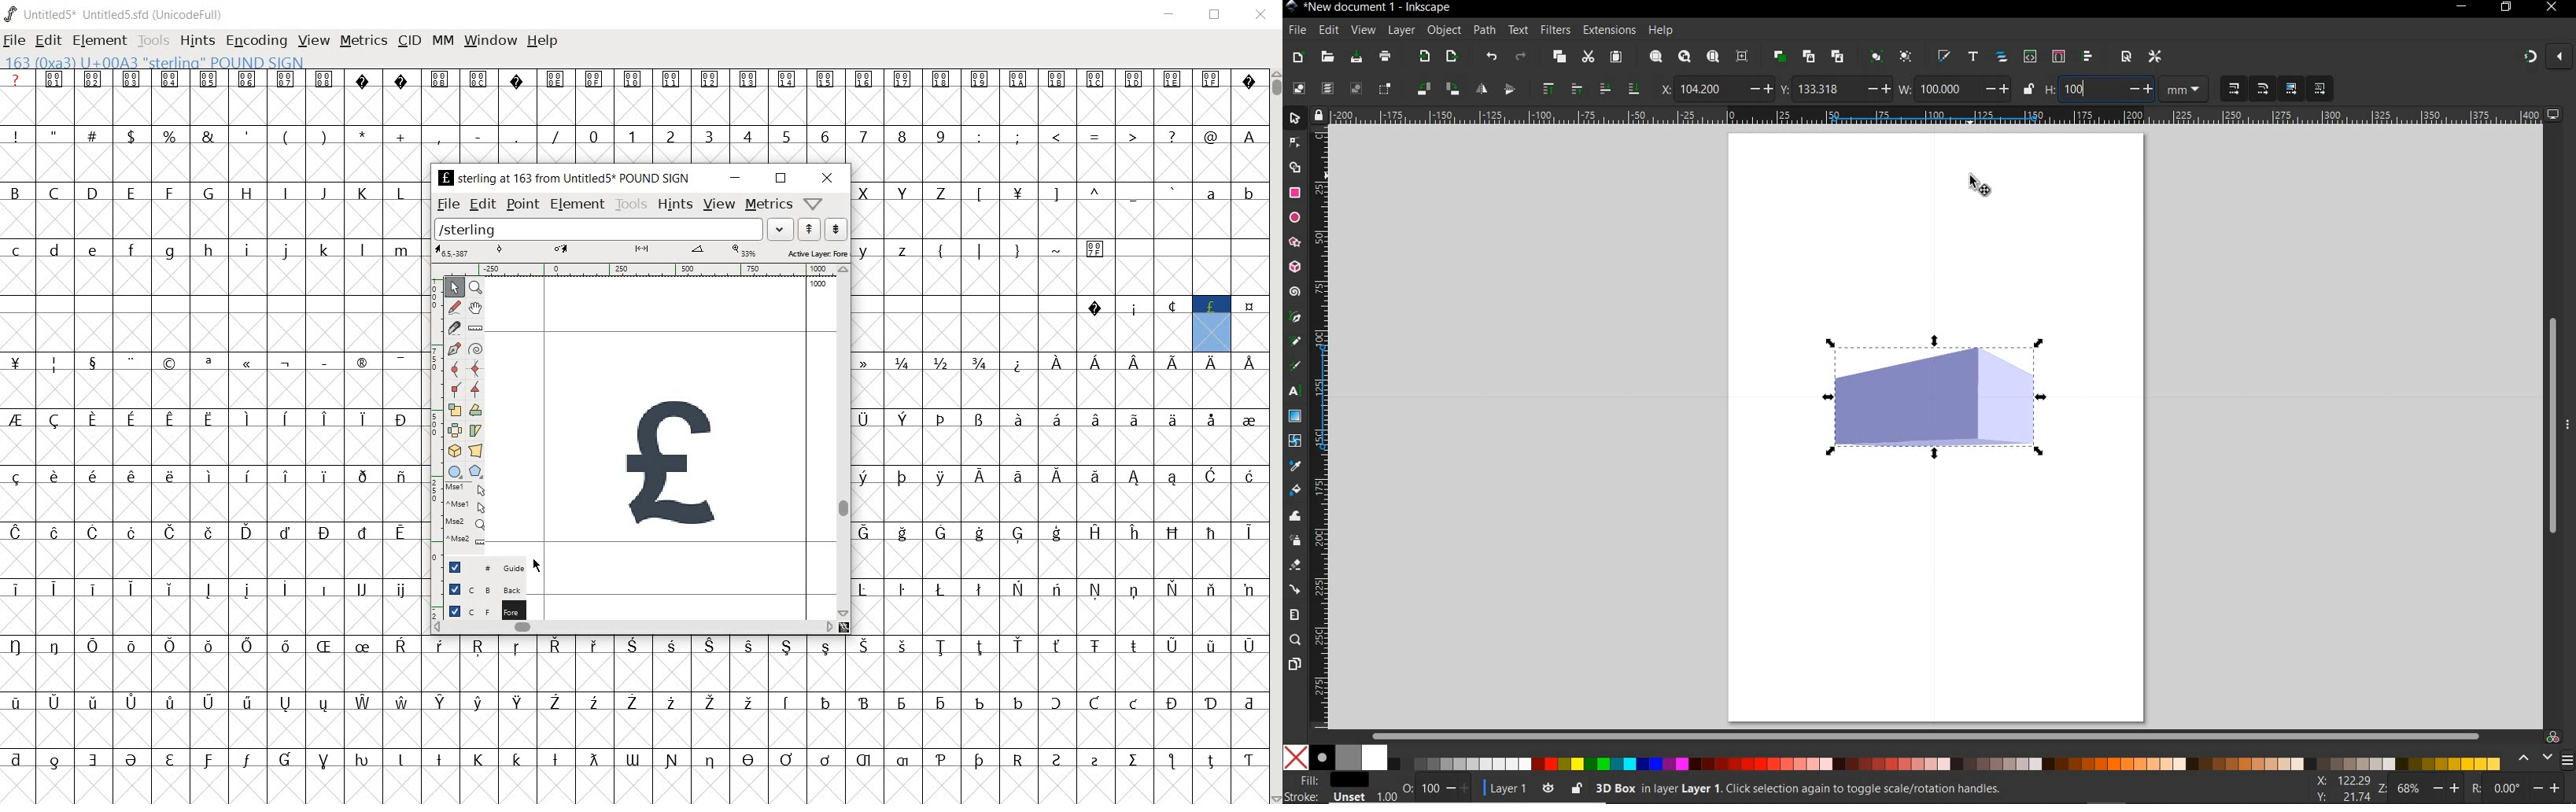 The height and width of the screenshot is (812, 2576). Describe the element at coordinates (1135, 478) in the screenshot. I see `Symbol` at that location.